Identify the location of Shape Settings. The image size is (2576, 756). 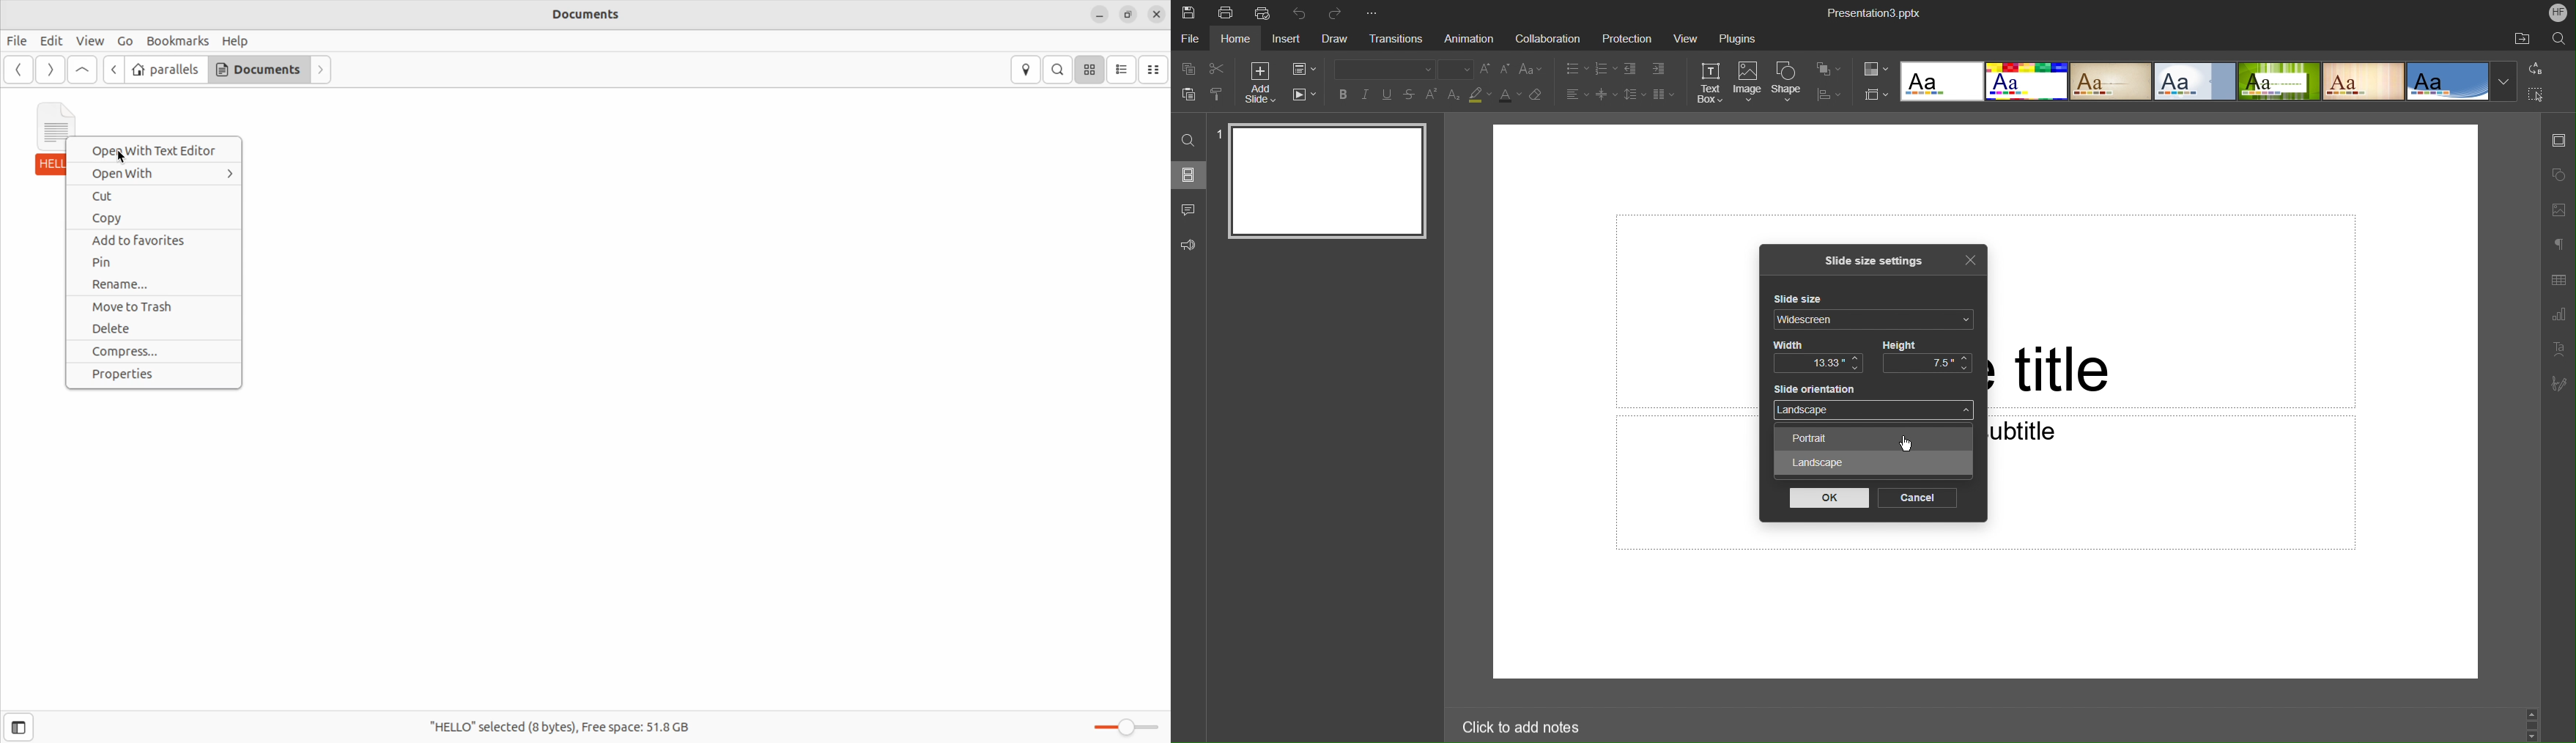
(2558, 174).